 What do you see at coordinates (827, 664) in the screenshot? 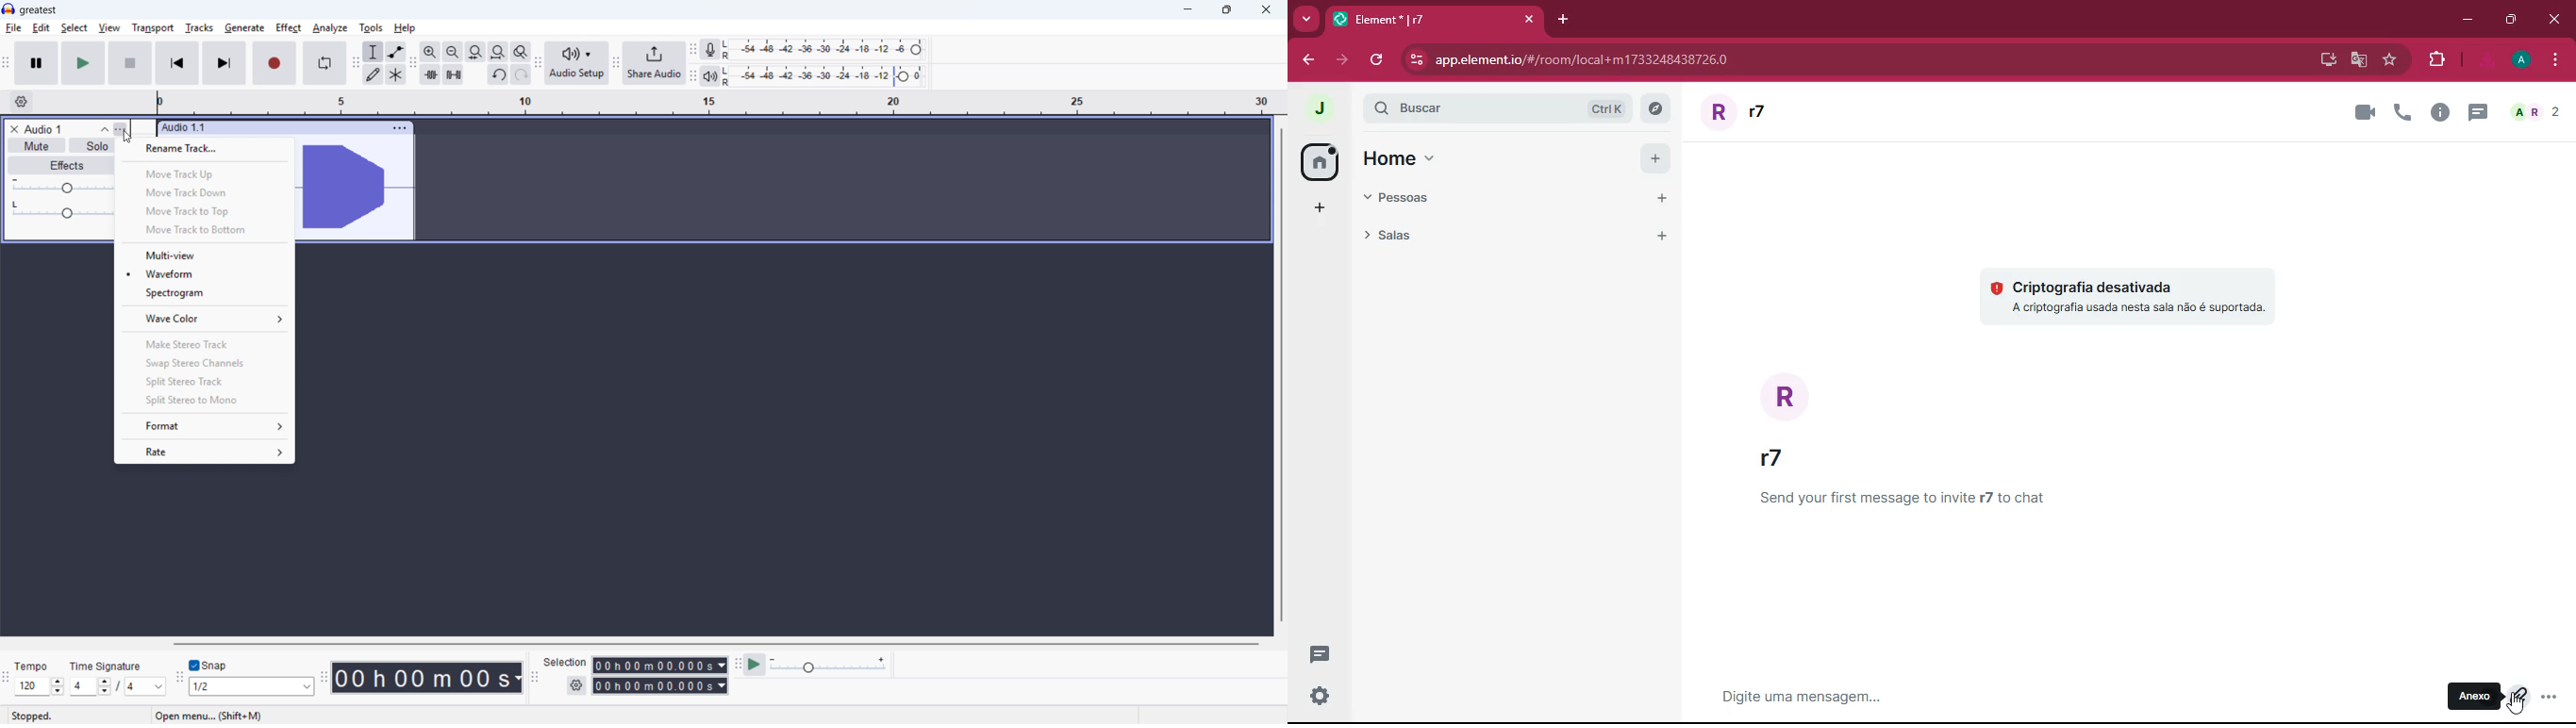
I see `playback speed` at bounding box center [827, 664].